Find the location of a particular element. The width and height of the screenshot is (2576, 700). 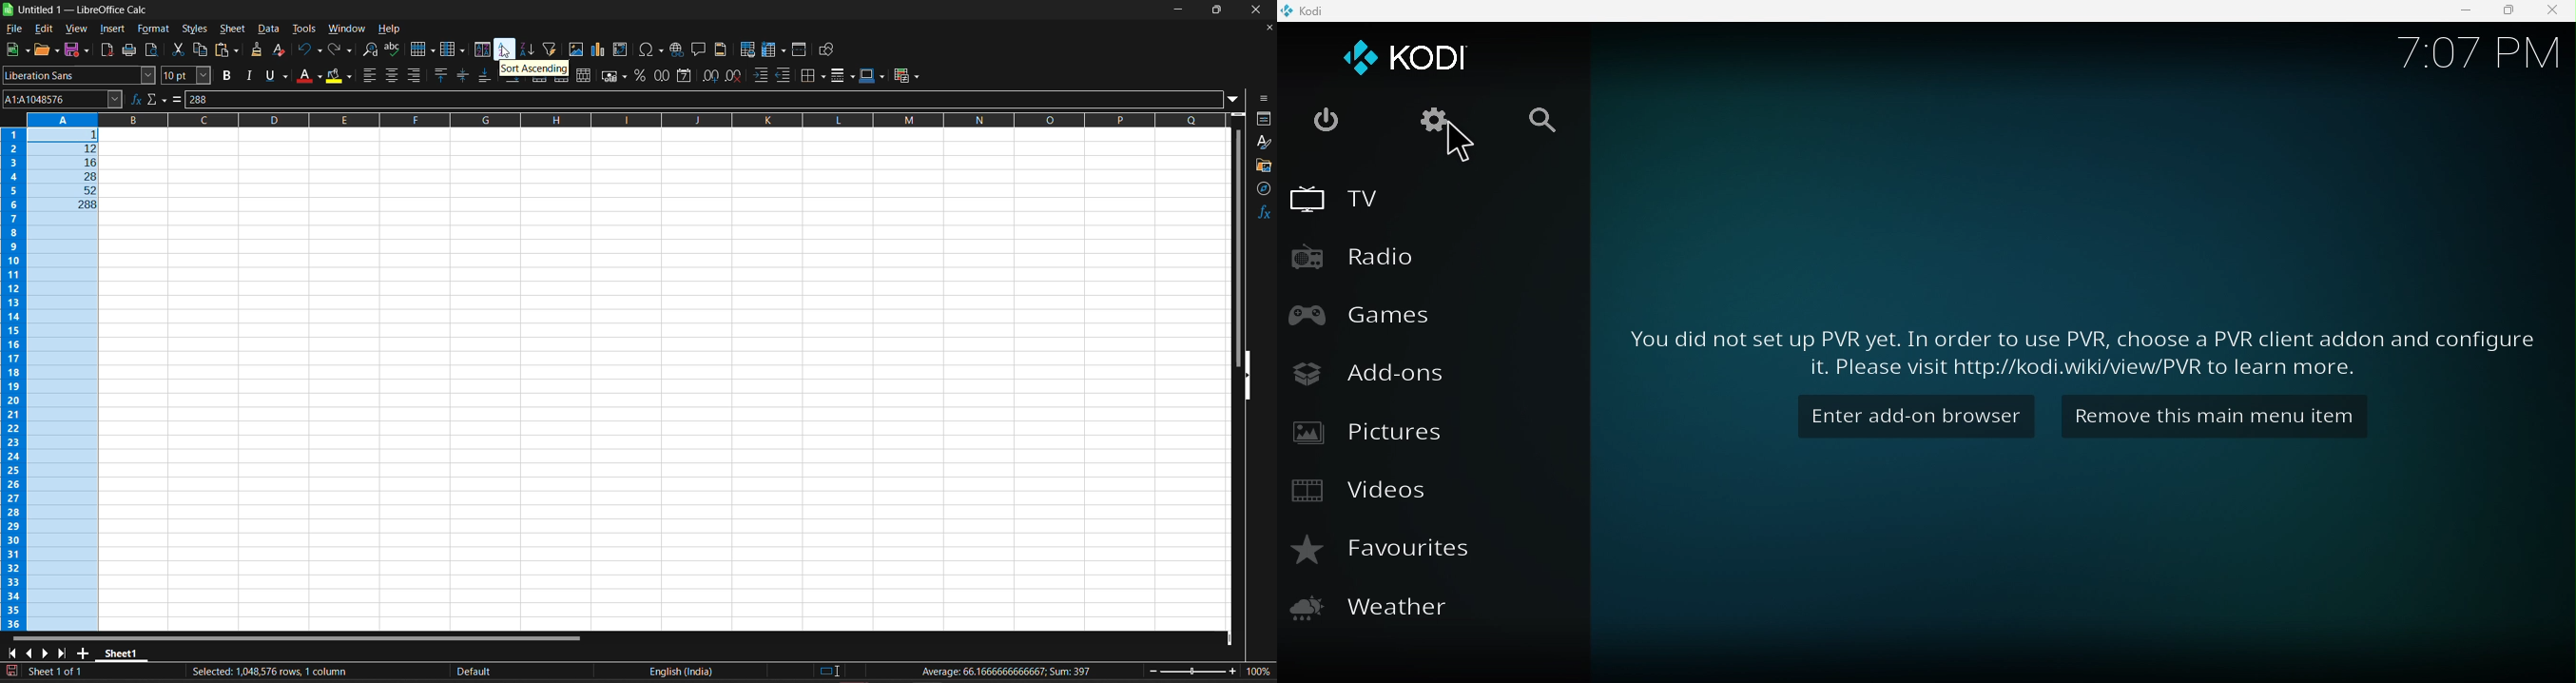

center vertically is located at coordinates (461, 75).